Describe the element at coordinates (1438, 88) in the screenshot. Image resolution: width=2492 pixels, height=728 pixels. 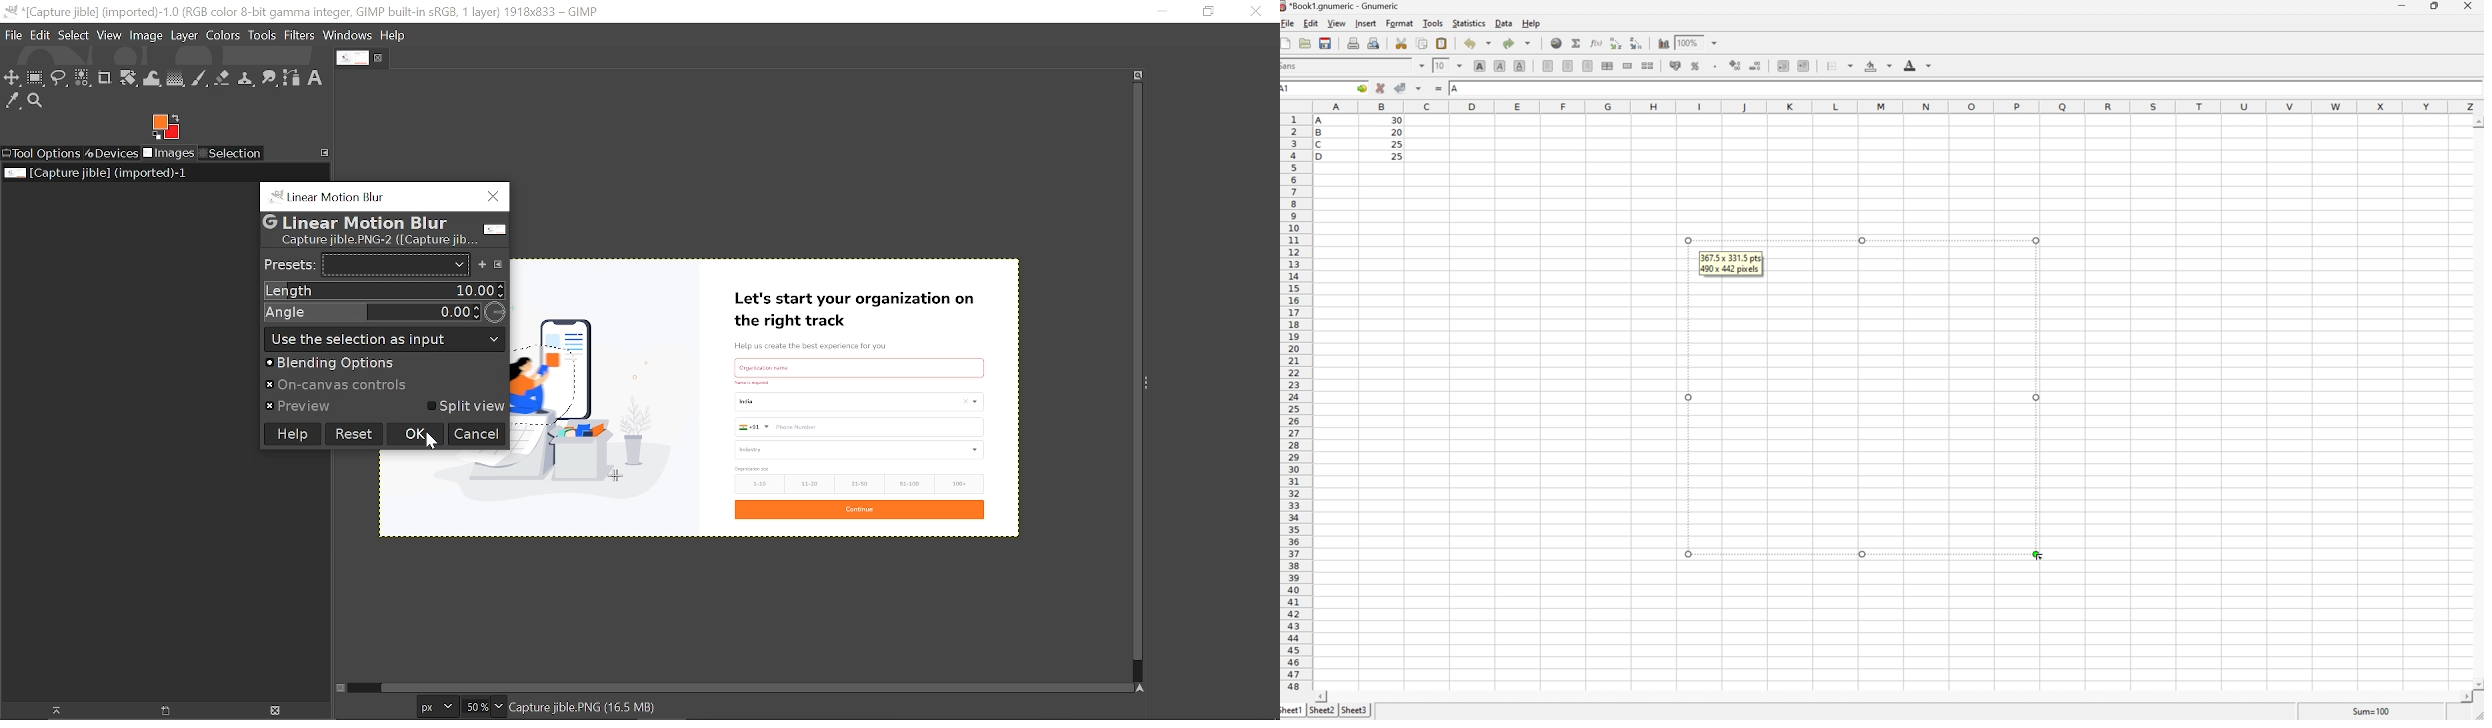
I see `Enter formula` at that location.